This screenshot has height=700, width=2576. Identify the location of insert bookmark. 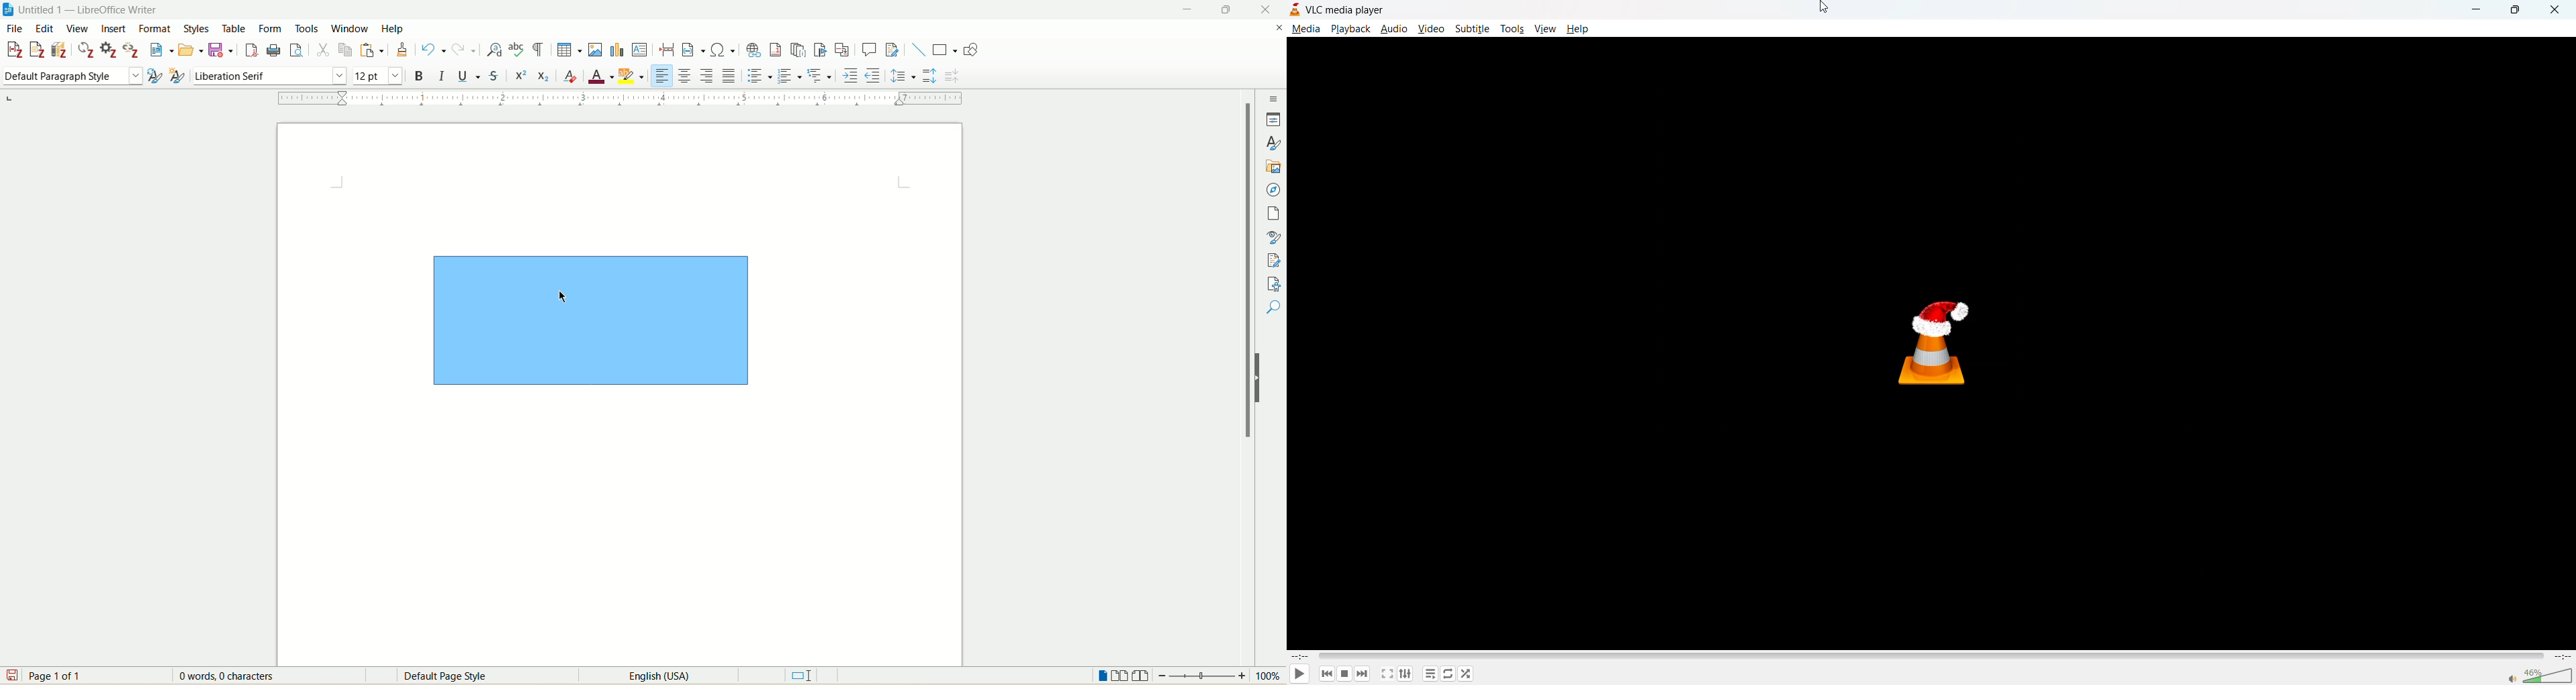
(825, 50).